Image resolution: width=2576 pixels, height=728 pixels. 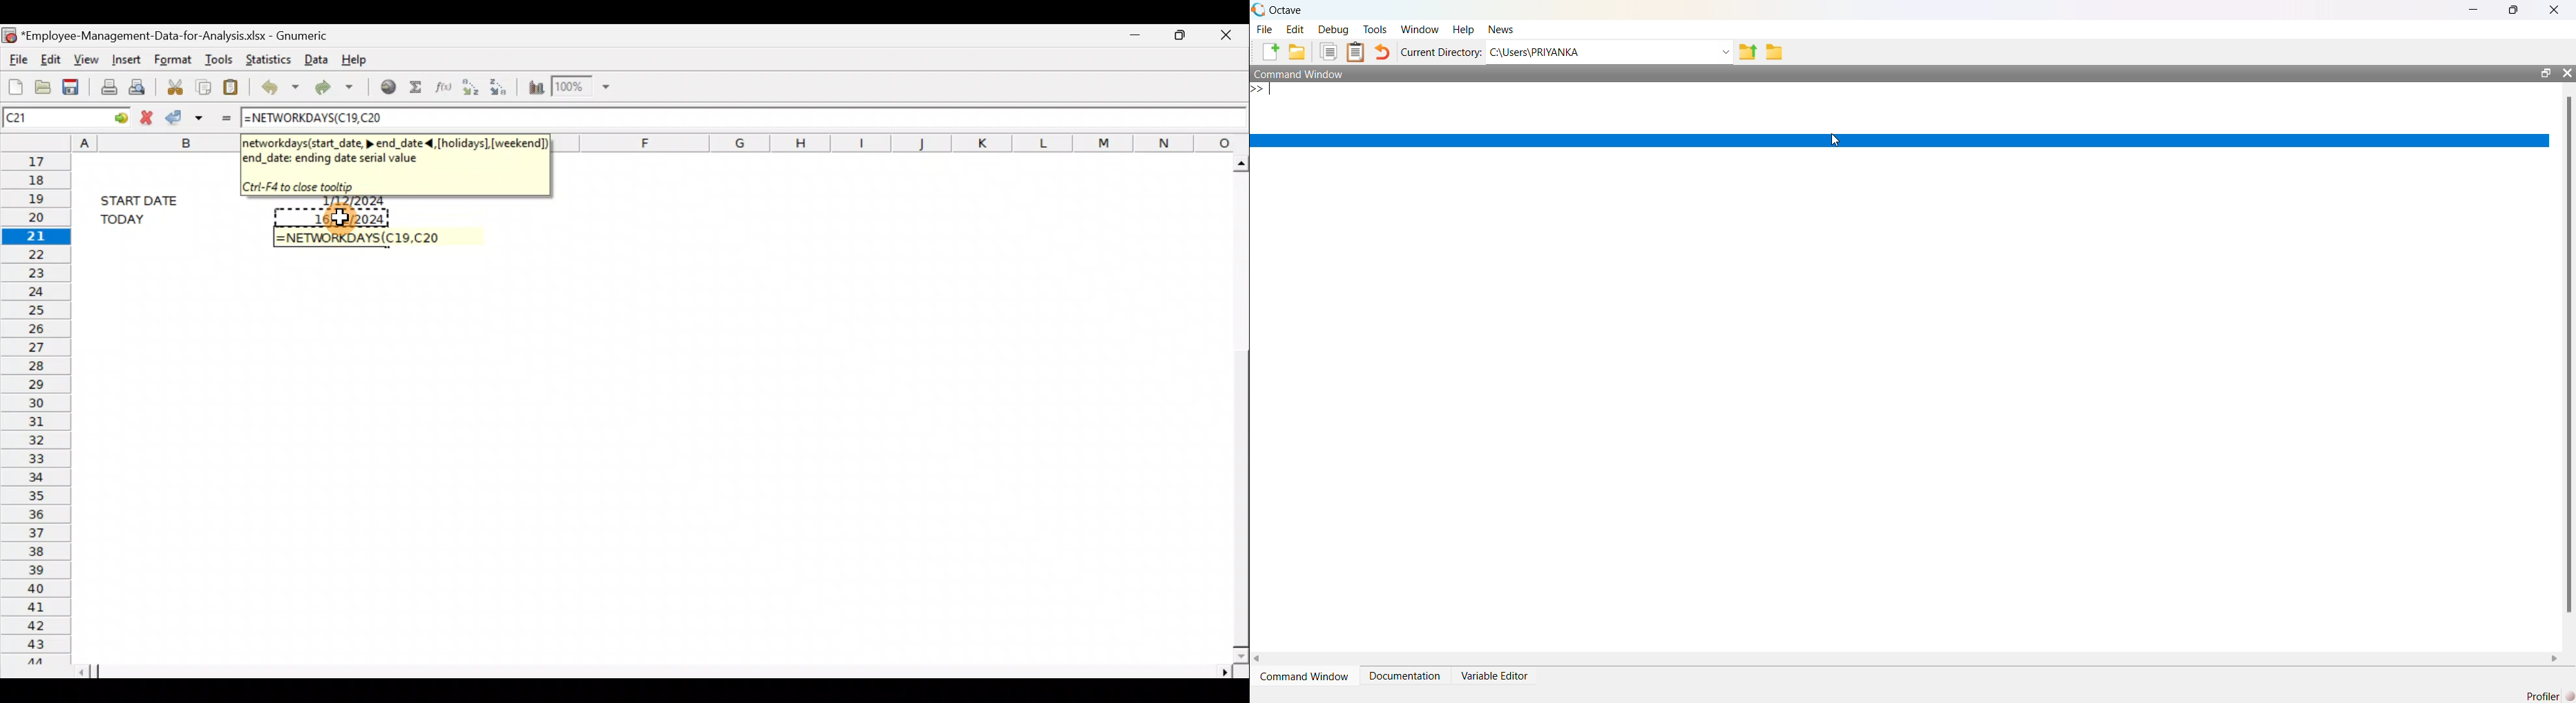 I want to click on Close, so click(x=1224, y=36).